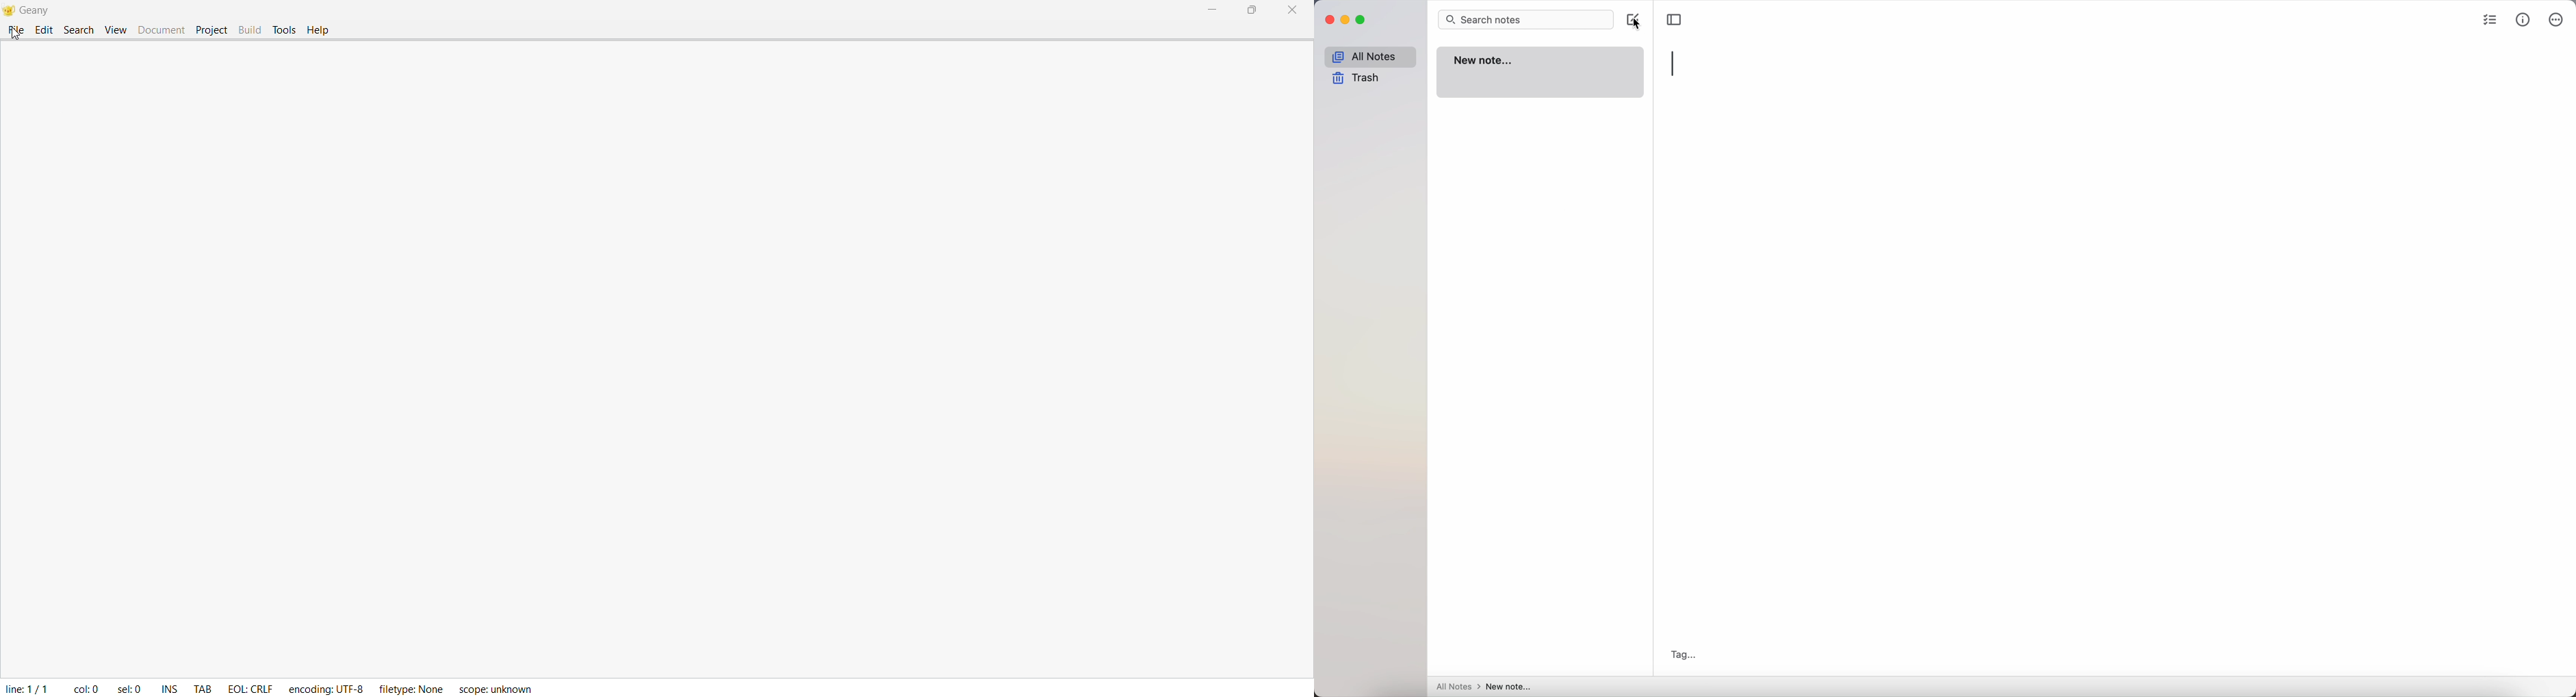 The height and width of the screenshot is (700, 2576). I want to click on Project, so click(211, 29).